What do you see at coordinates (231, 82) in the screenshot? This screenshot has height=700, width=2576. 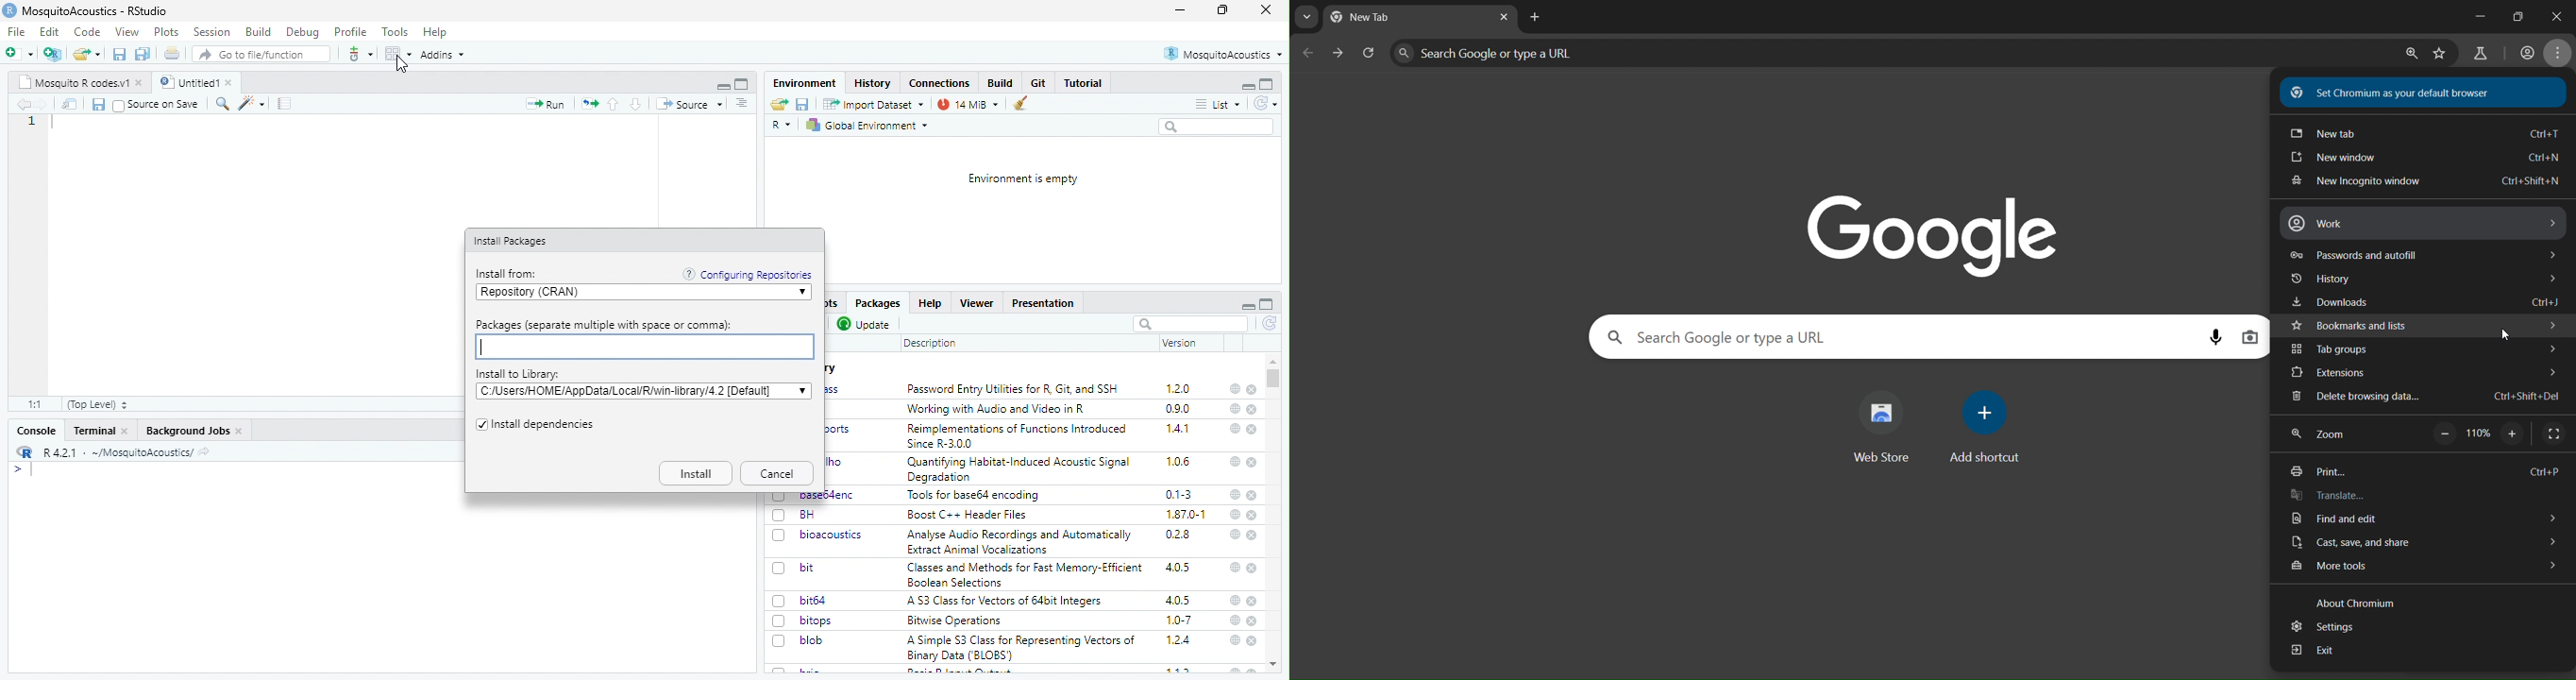 I see `close` at bounding box center [231, 82].